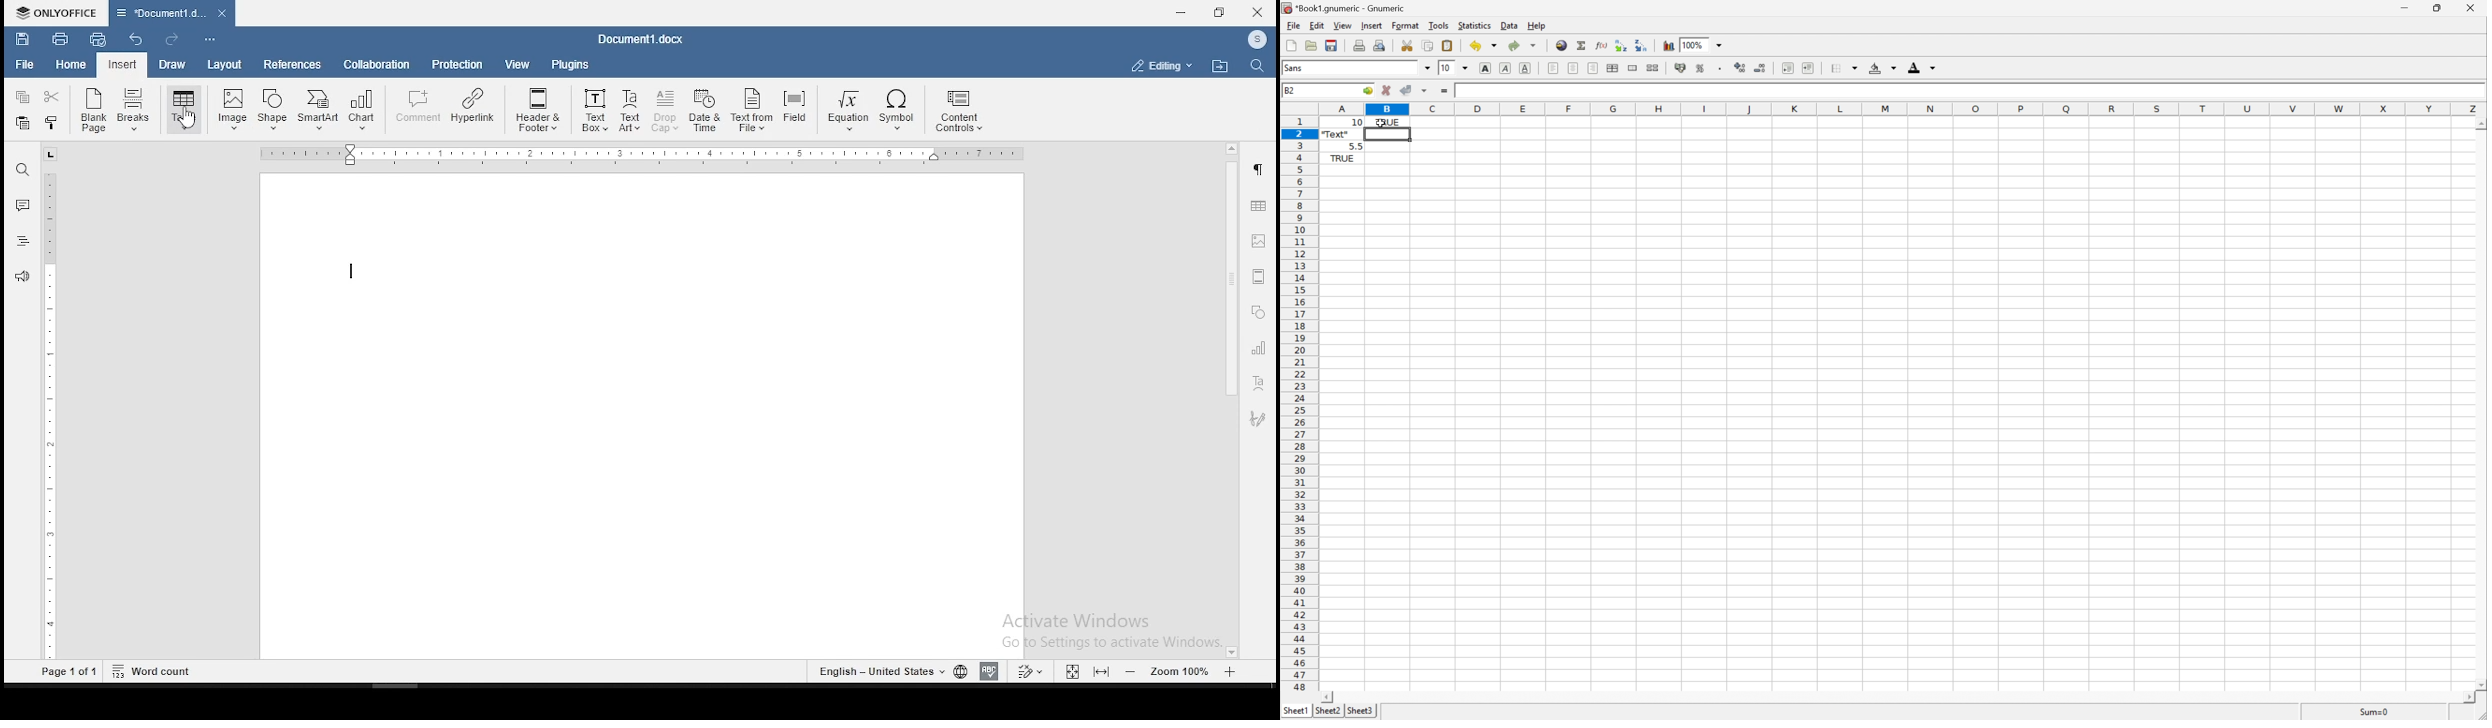 This screenshot has width=2492, height=728. What do you see at coordinates (1342, 122) in the screenshot?
I see `10` at bounding box center [1342, 122].